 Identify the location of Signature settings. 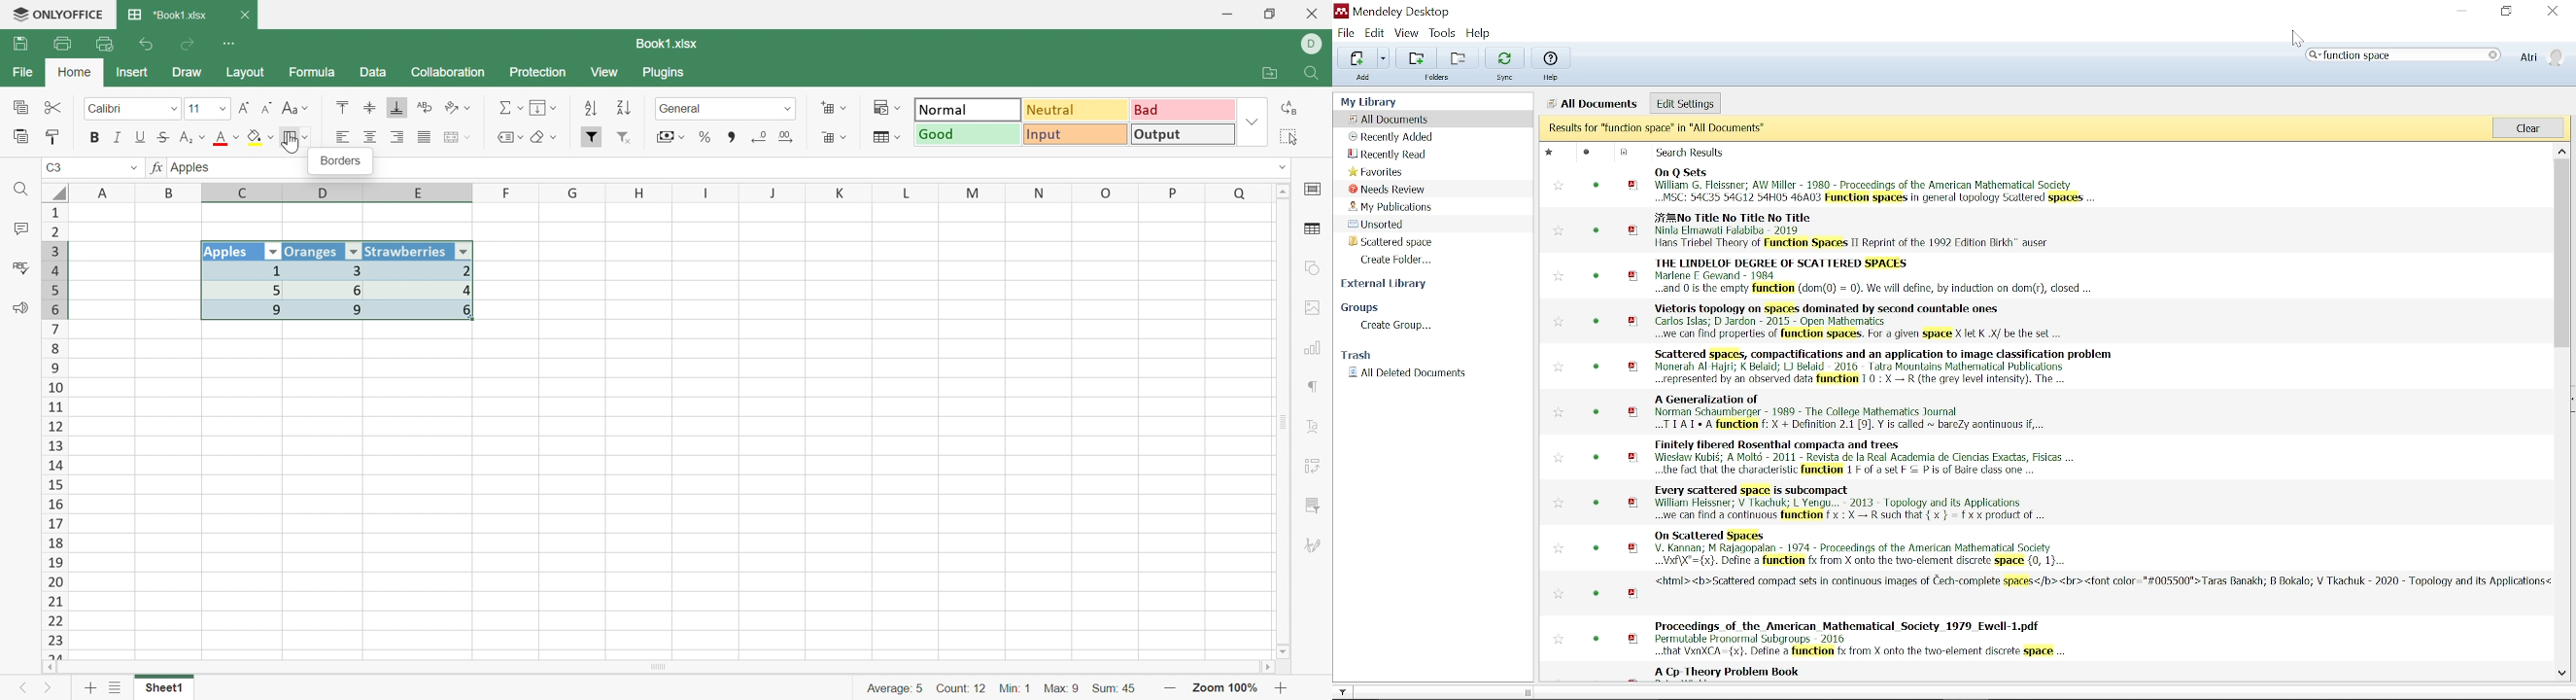
(1313, 546).